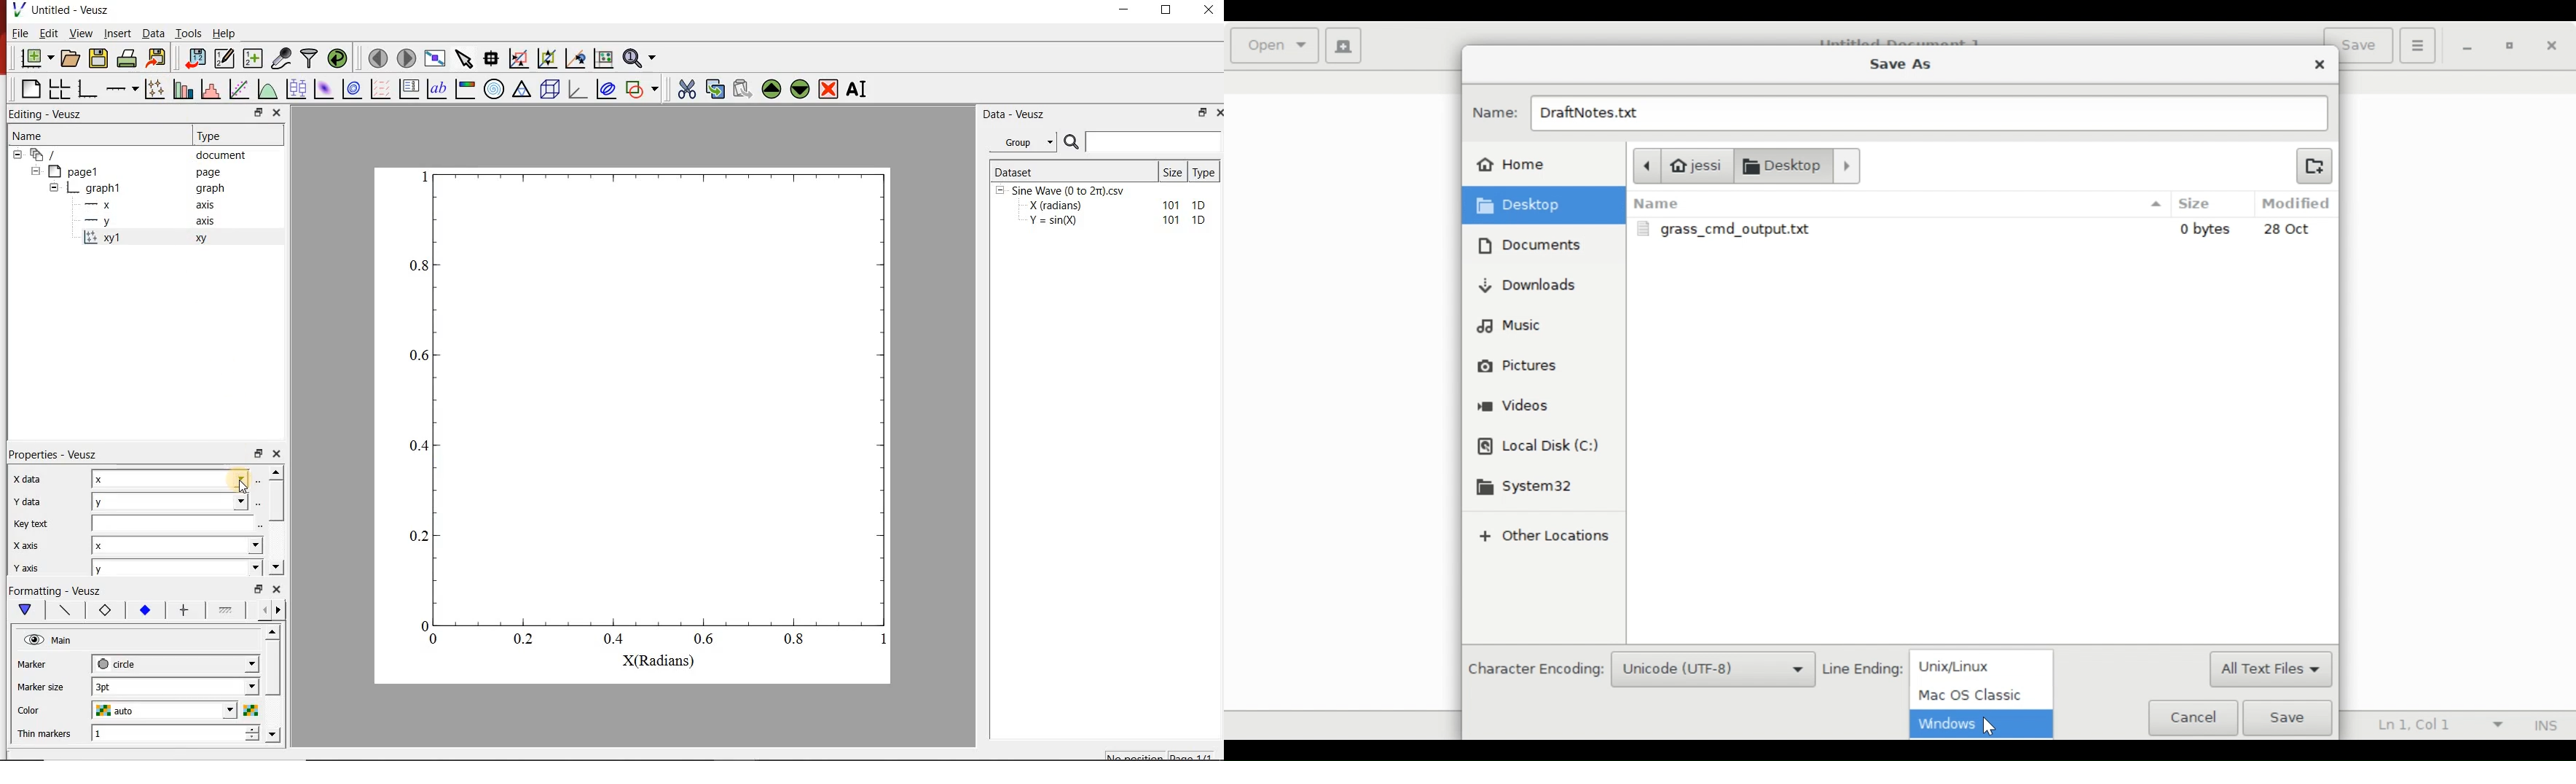 The width and height of the screenshot is (2576, 784). I want to click on xy, so click(198, 238).